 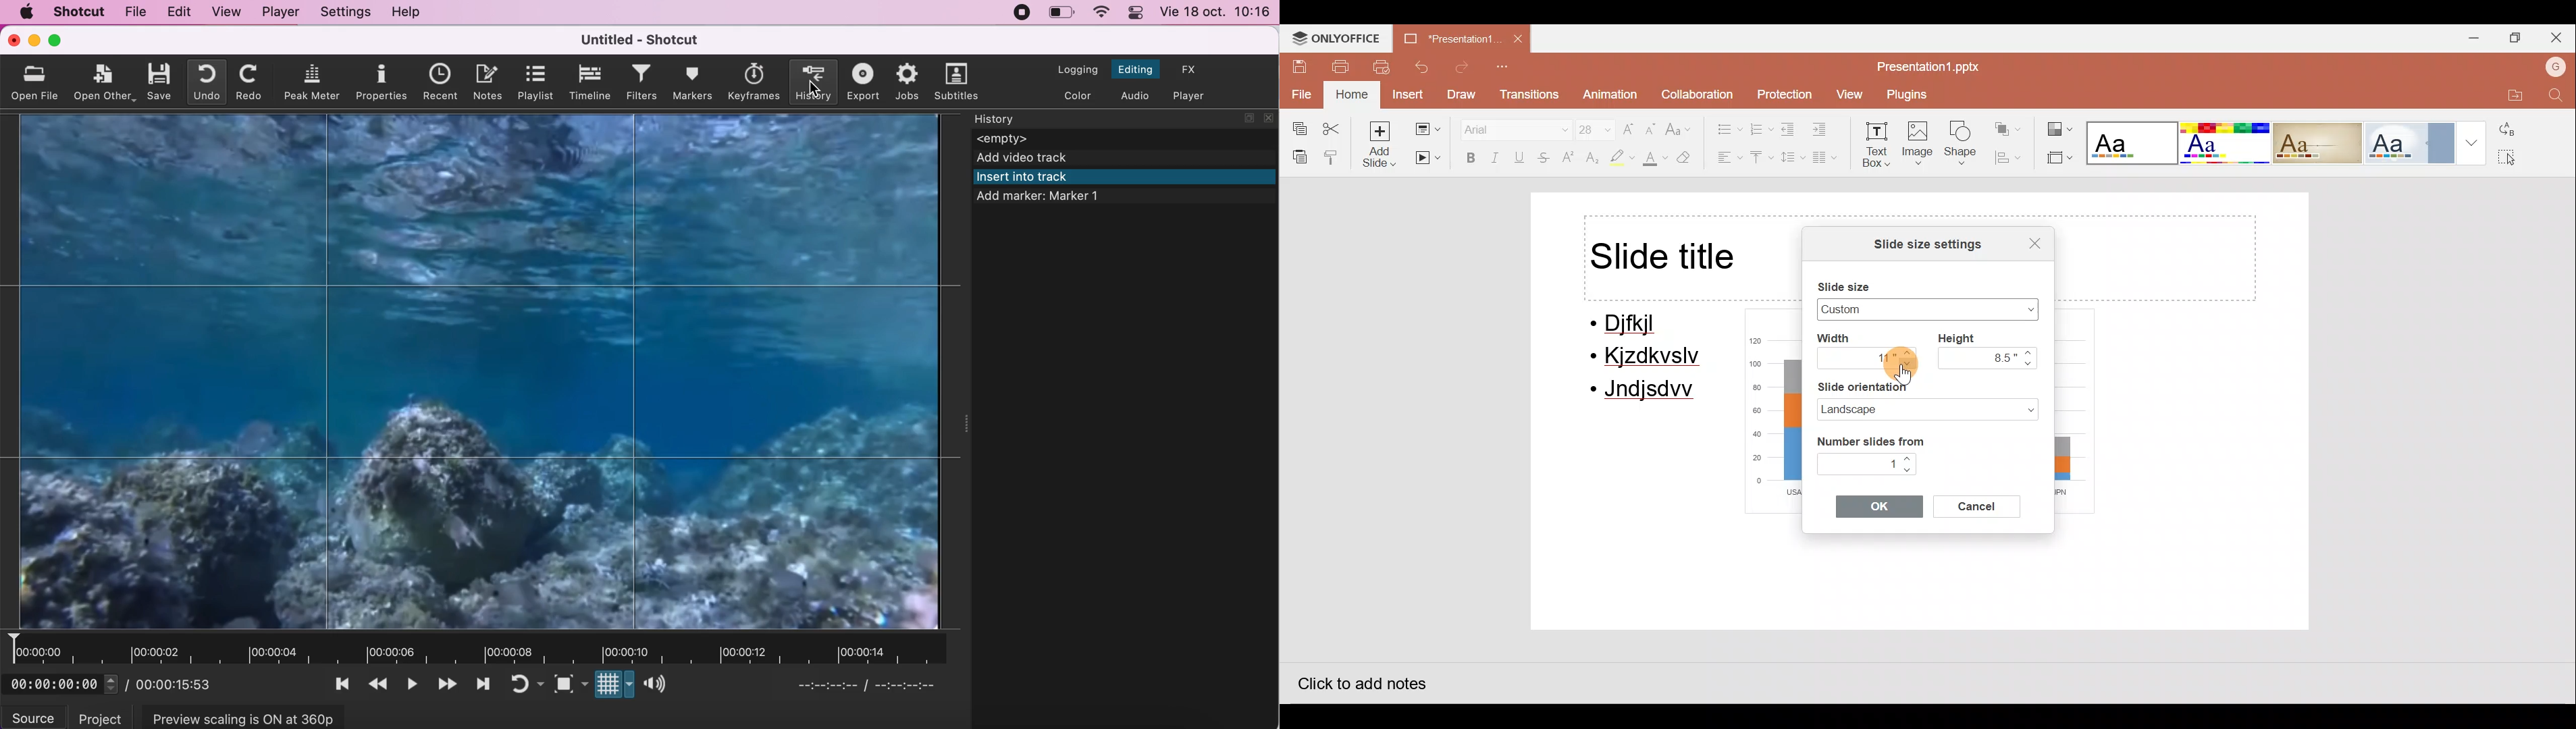 I want to click on 00:00:15:53, so click(x=178, y=685).